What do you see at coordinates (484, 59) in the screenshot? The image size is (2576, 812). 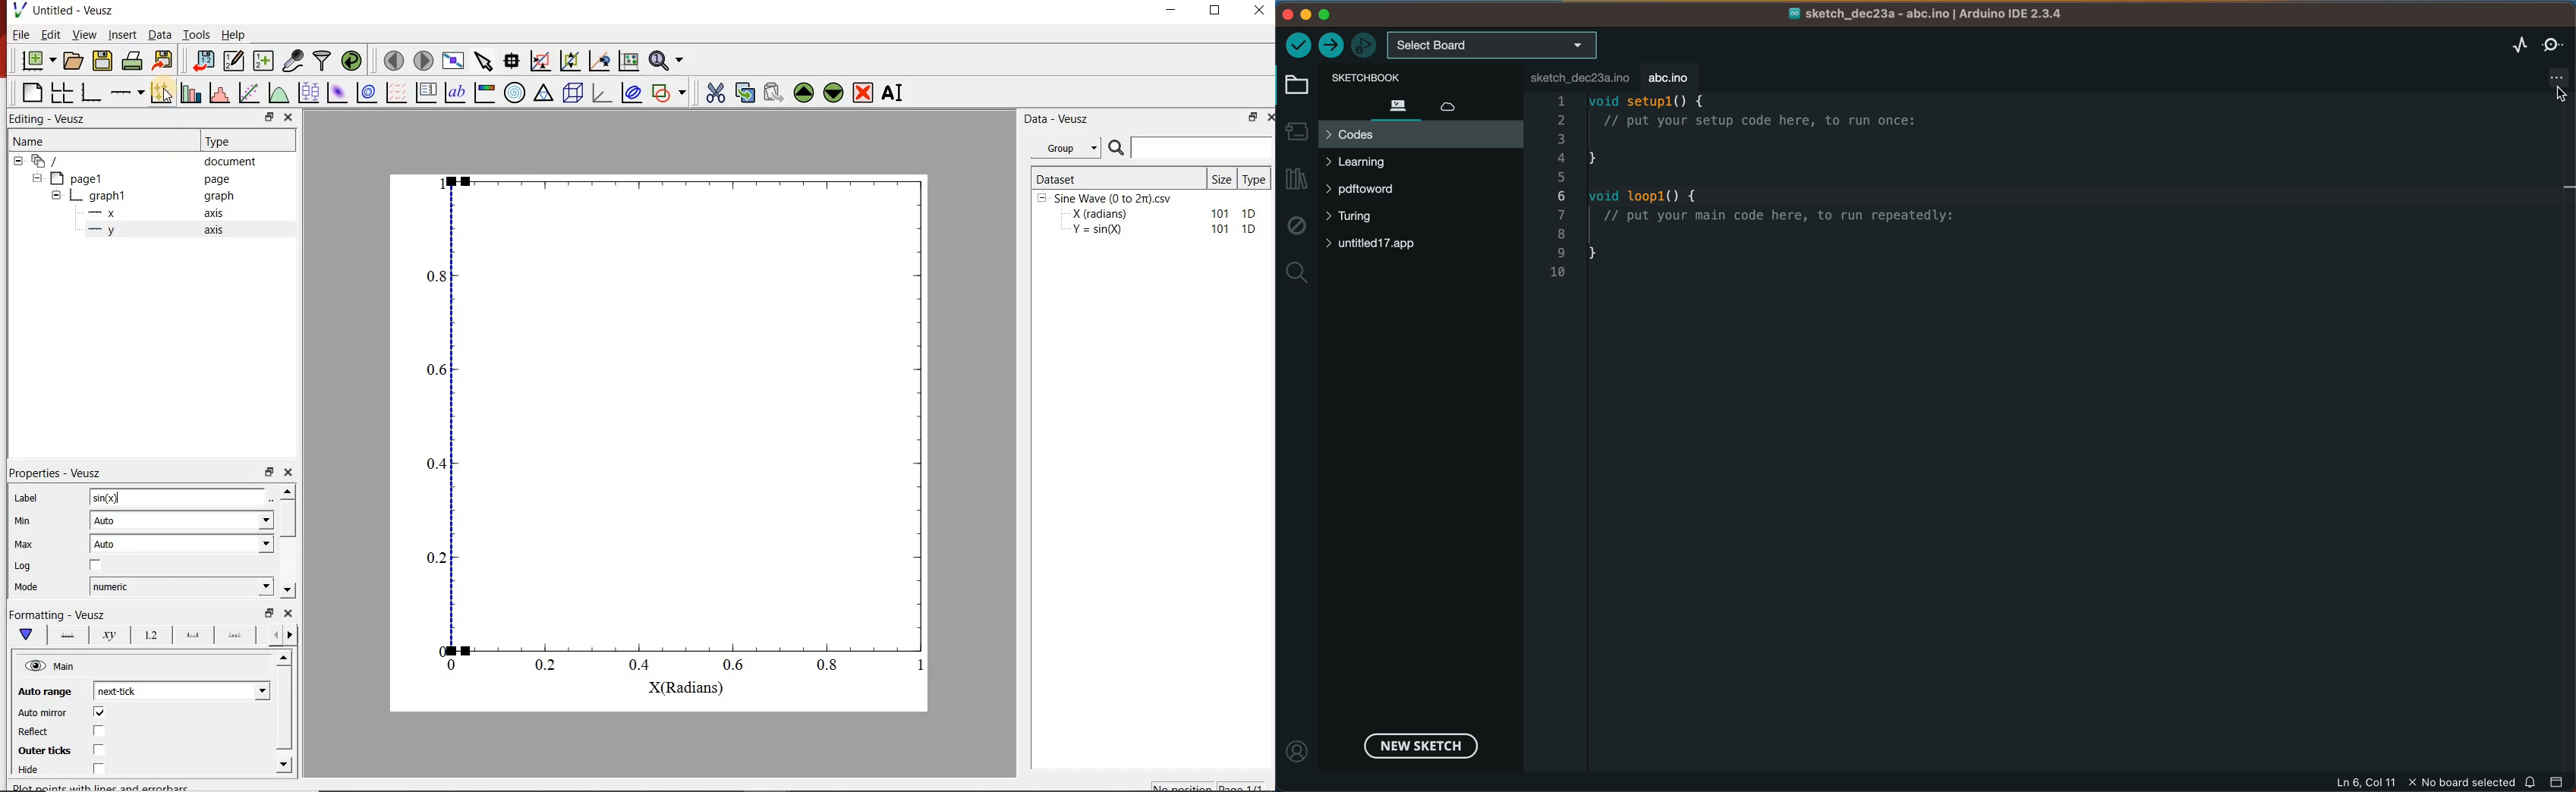 I see `select item from graph` at bounding box center [484, 59].